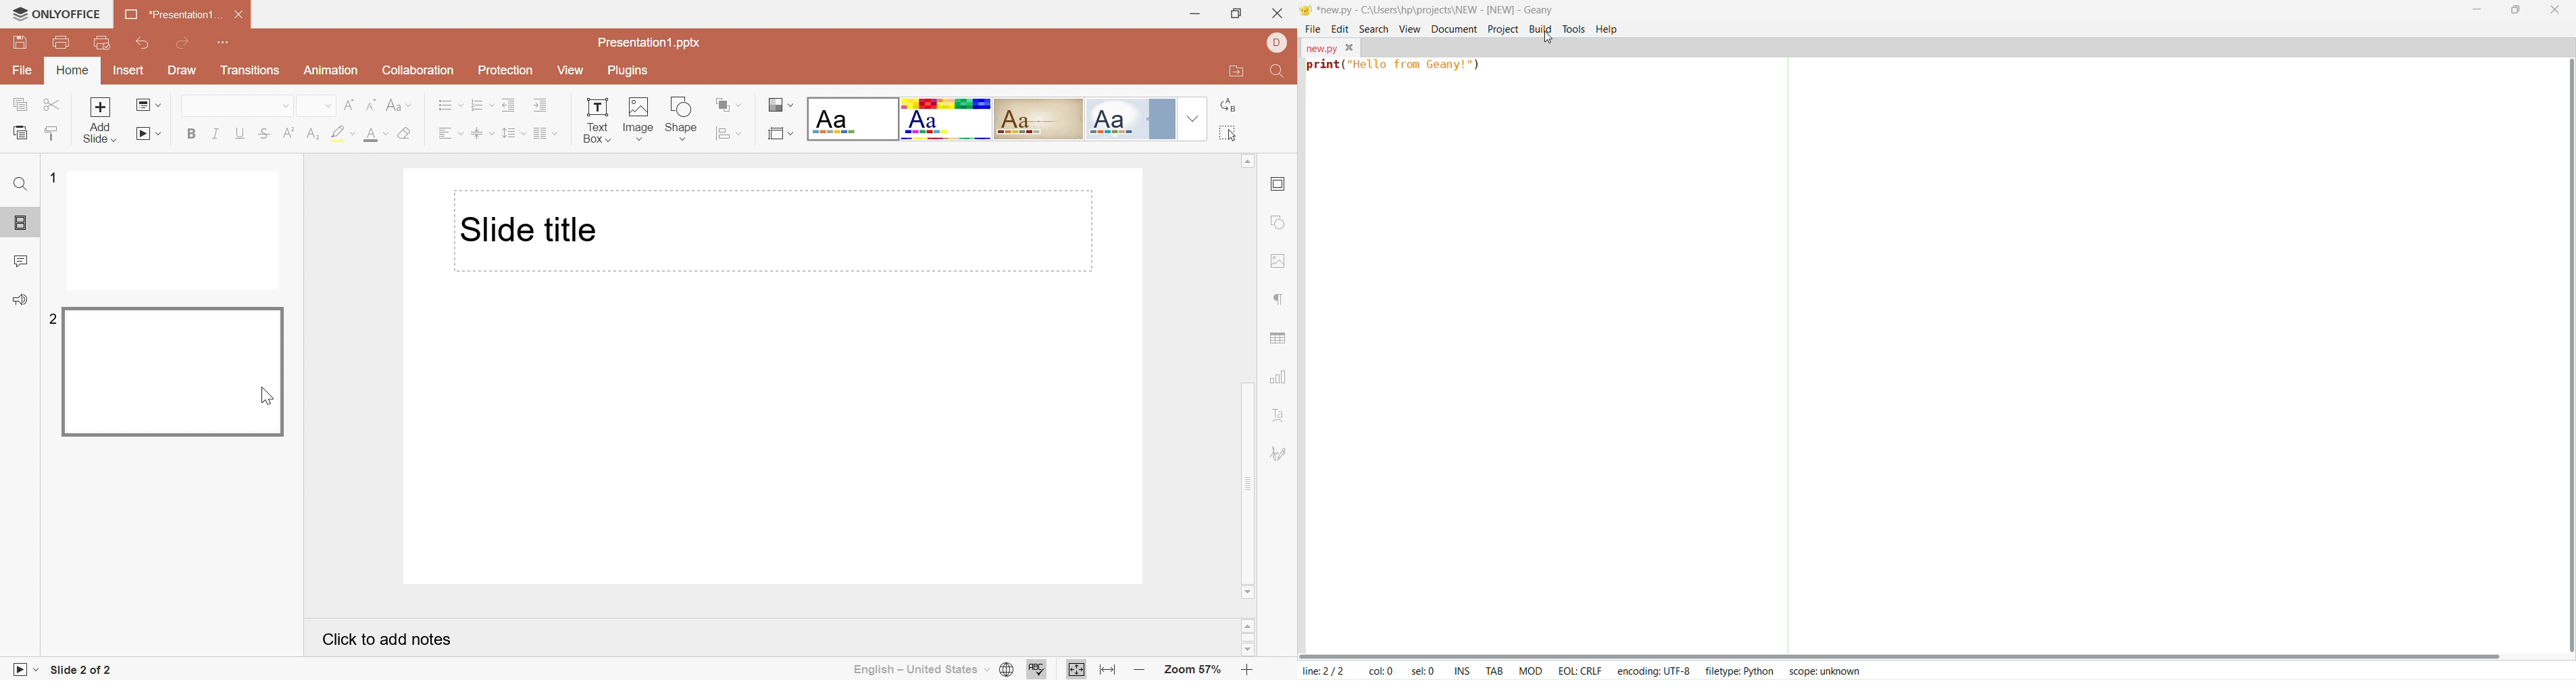  Describe the element at coordinates (1195, 15) in the screenshot. I see `Minimize` at that location.